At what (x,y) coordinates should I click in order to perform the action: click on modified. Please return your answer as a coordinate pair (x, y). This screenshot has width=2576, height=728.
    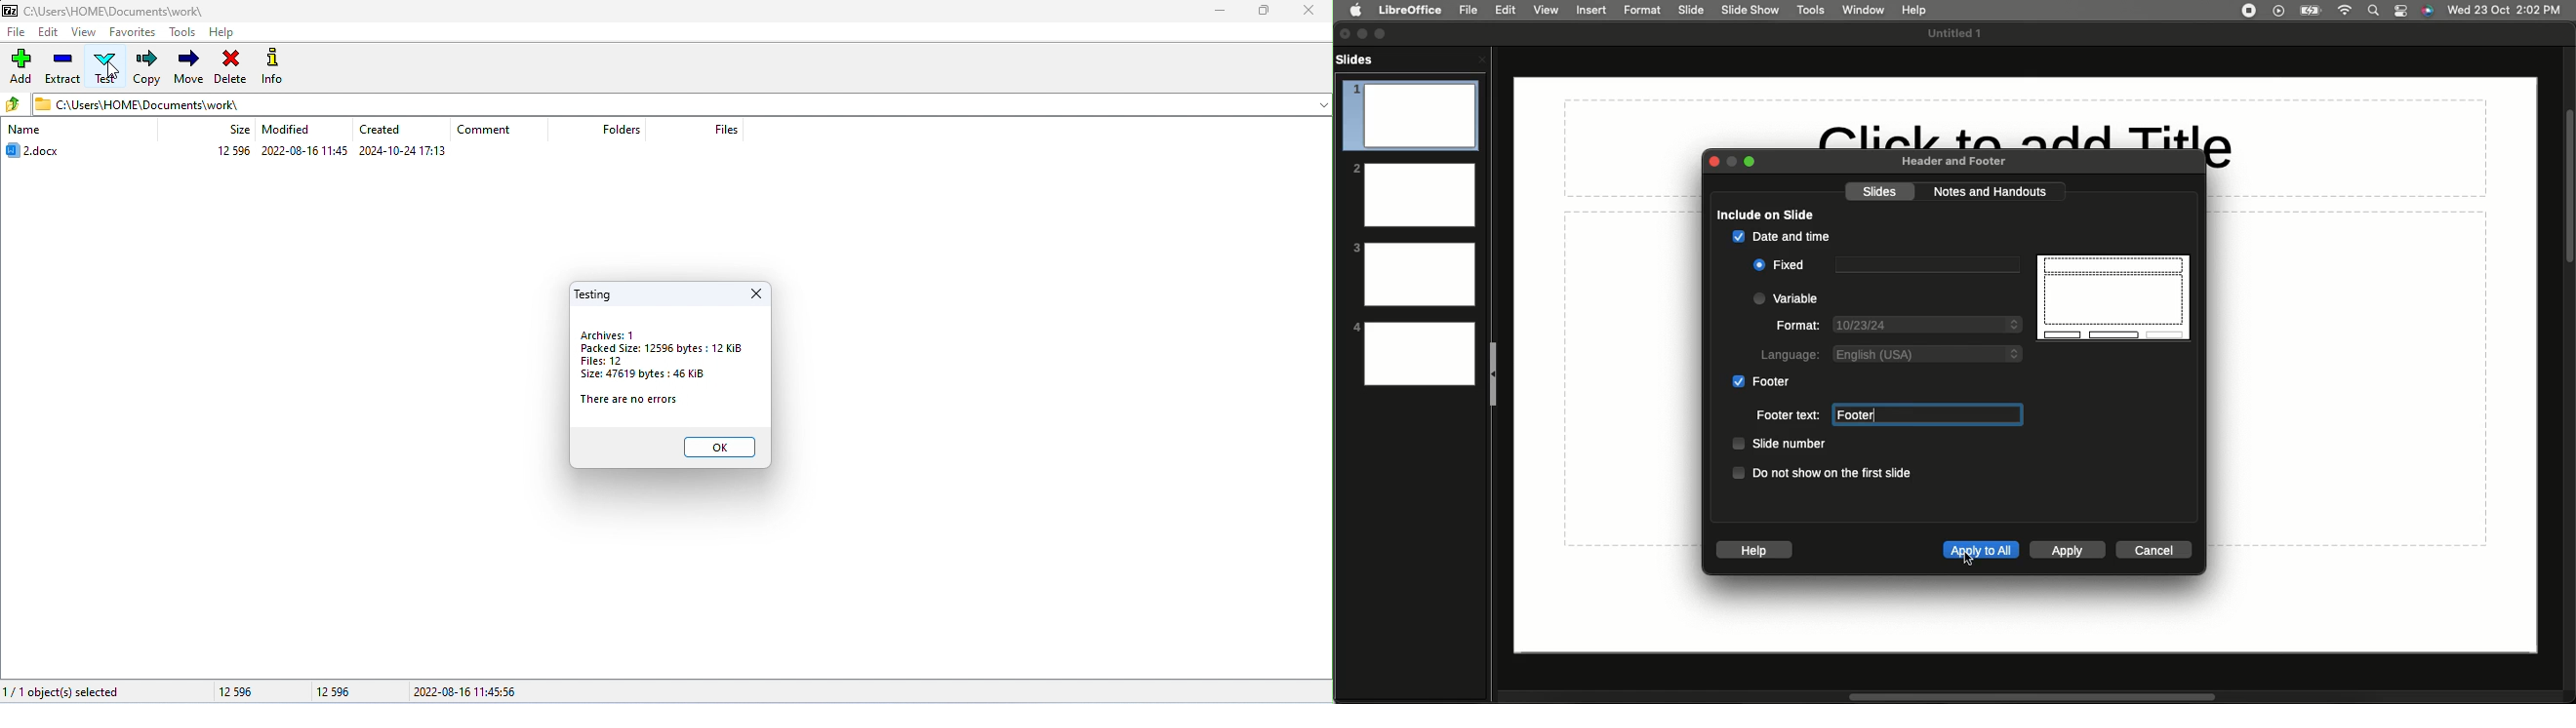
    Looking at the image, I should click on (286, 130).